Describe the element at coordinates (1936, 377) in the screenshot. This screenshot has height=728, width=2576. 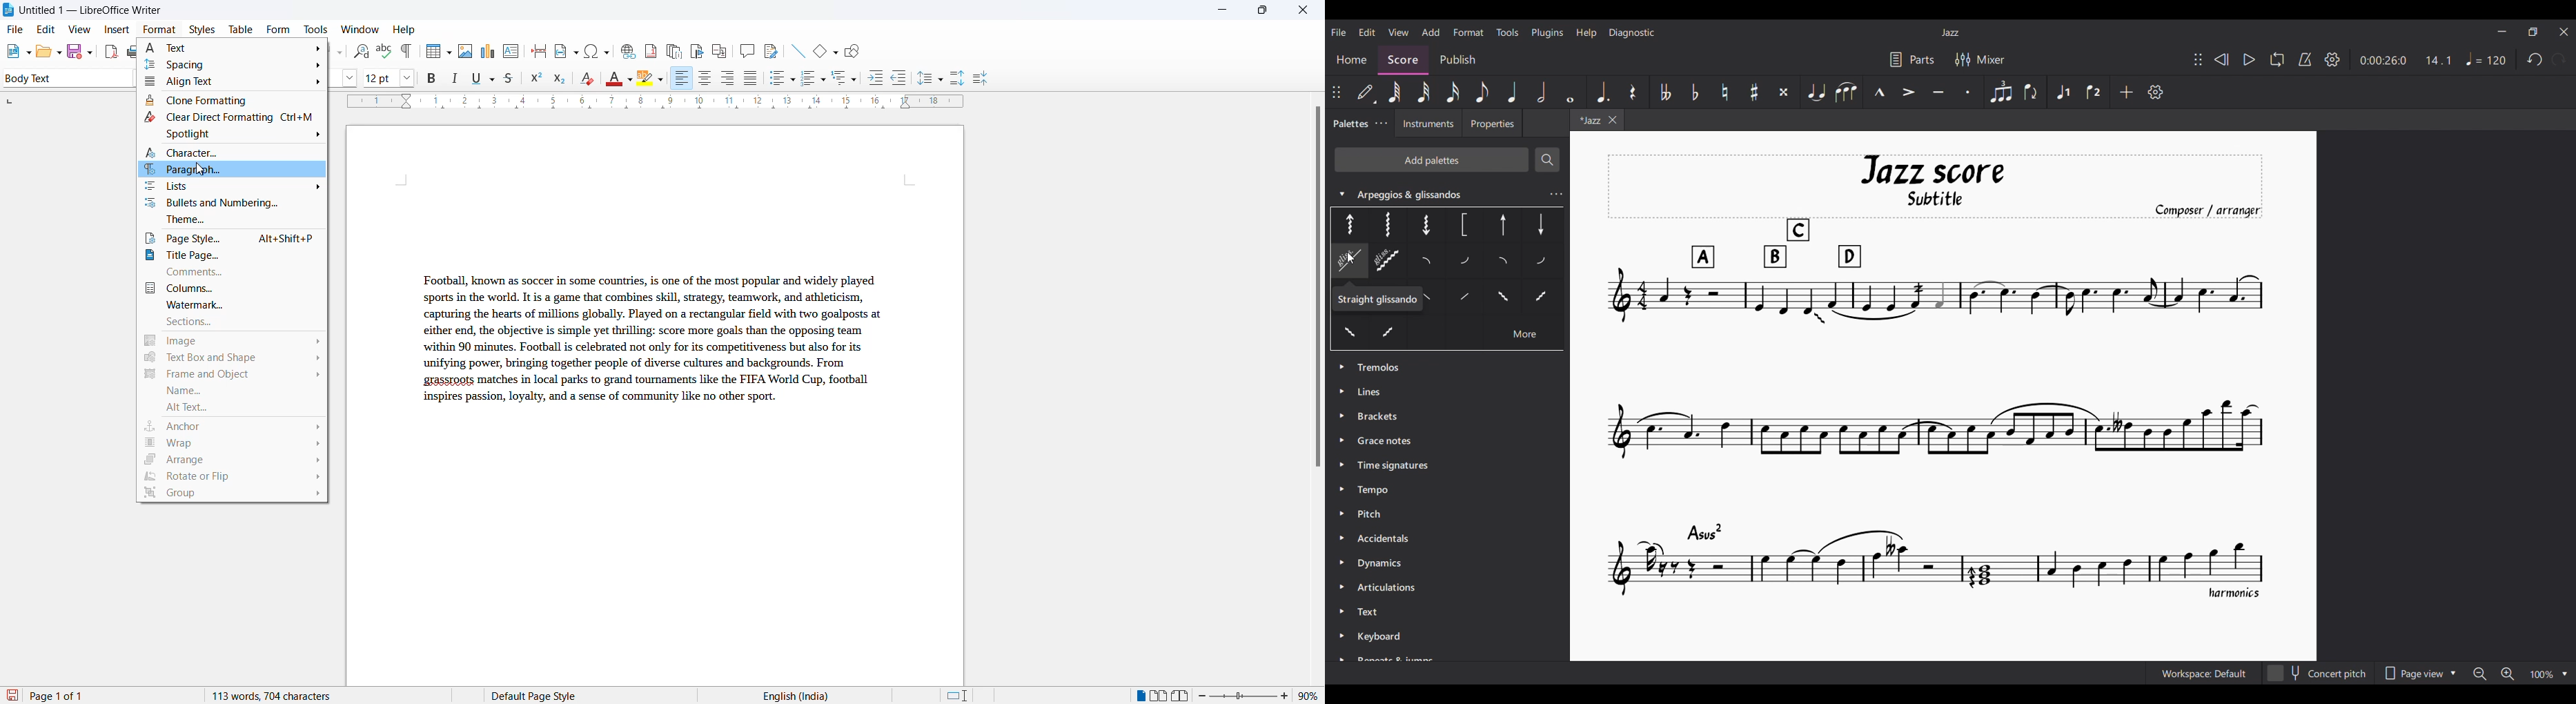
I see `Current score` at that location.